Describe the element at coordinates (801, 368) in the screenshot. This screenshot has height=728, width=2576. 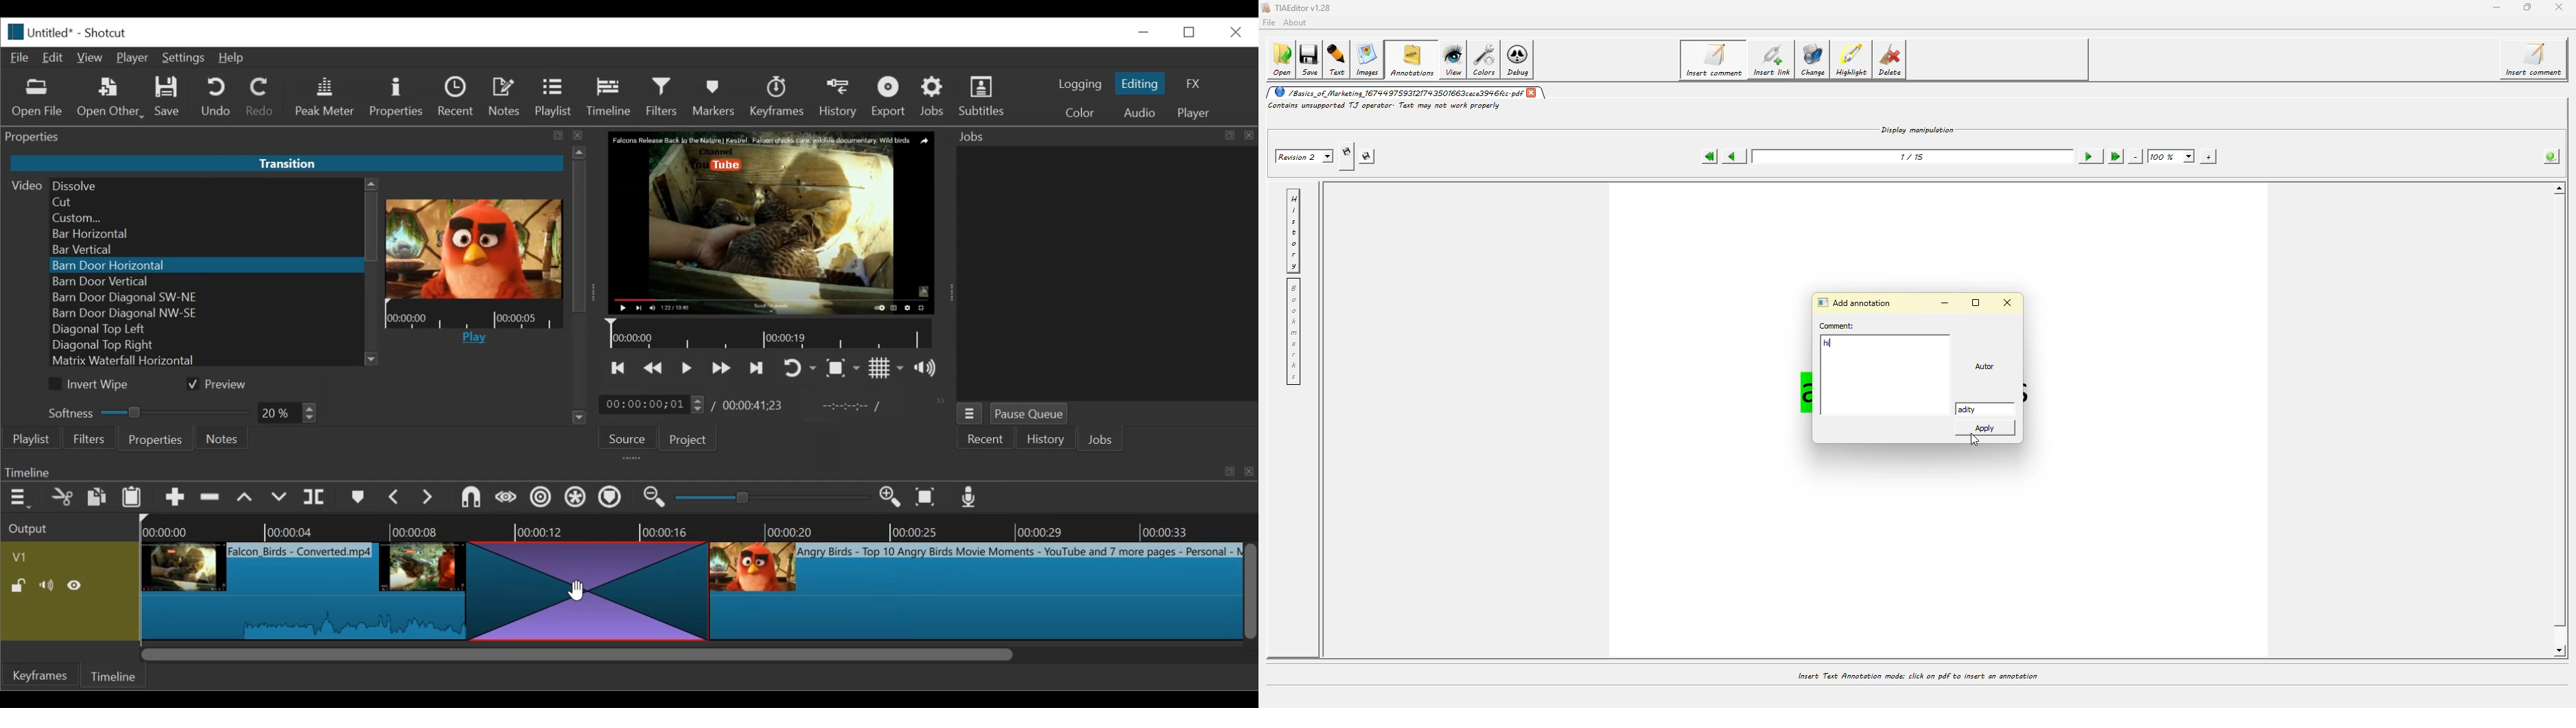
I see `Toggle player looping` at that location.